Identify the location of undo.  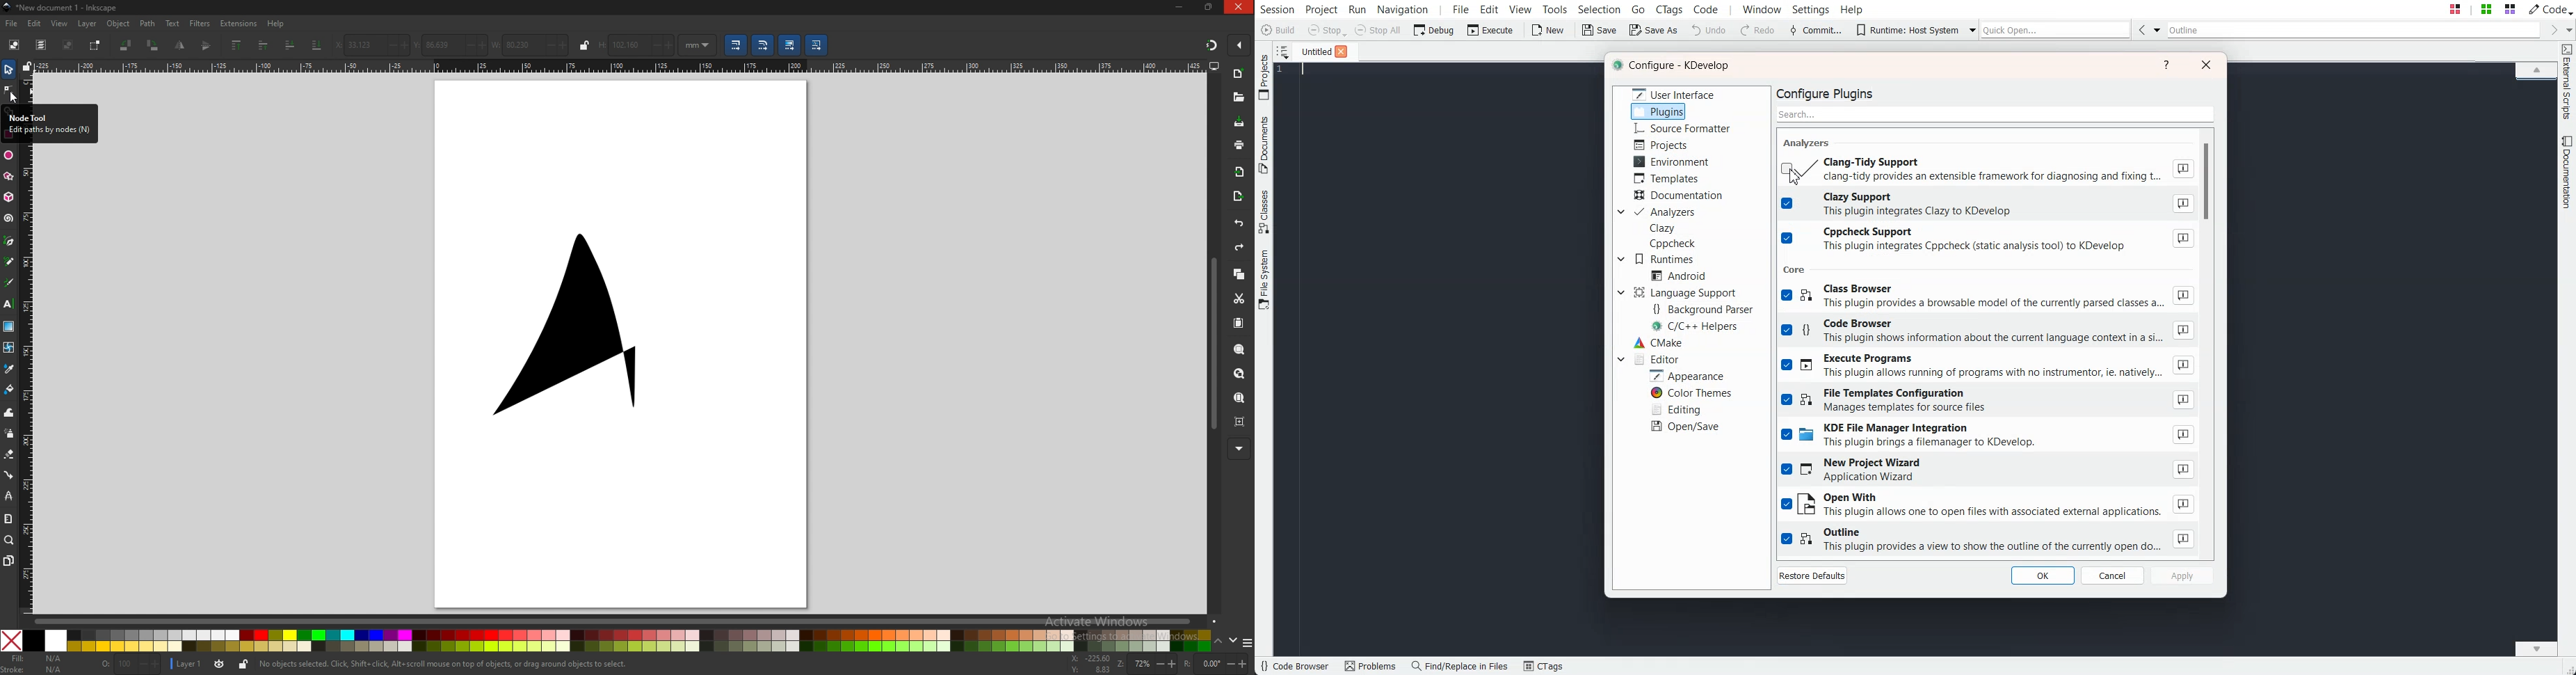
(1239, 224).